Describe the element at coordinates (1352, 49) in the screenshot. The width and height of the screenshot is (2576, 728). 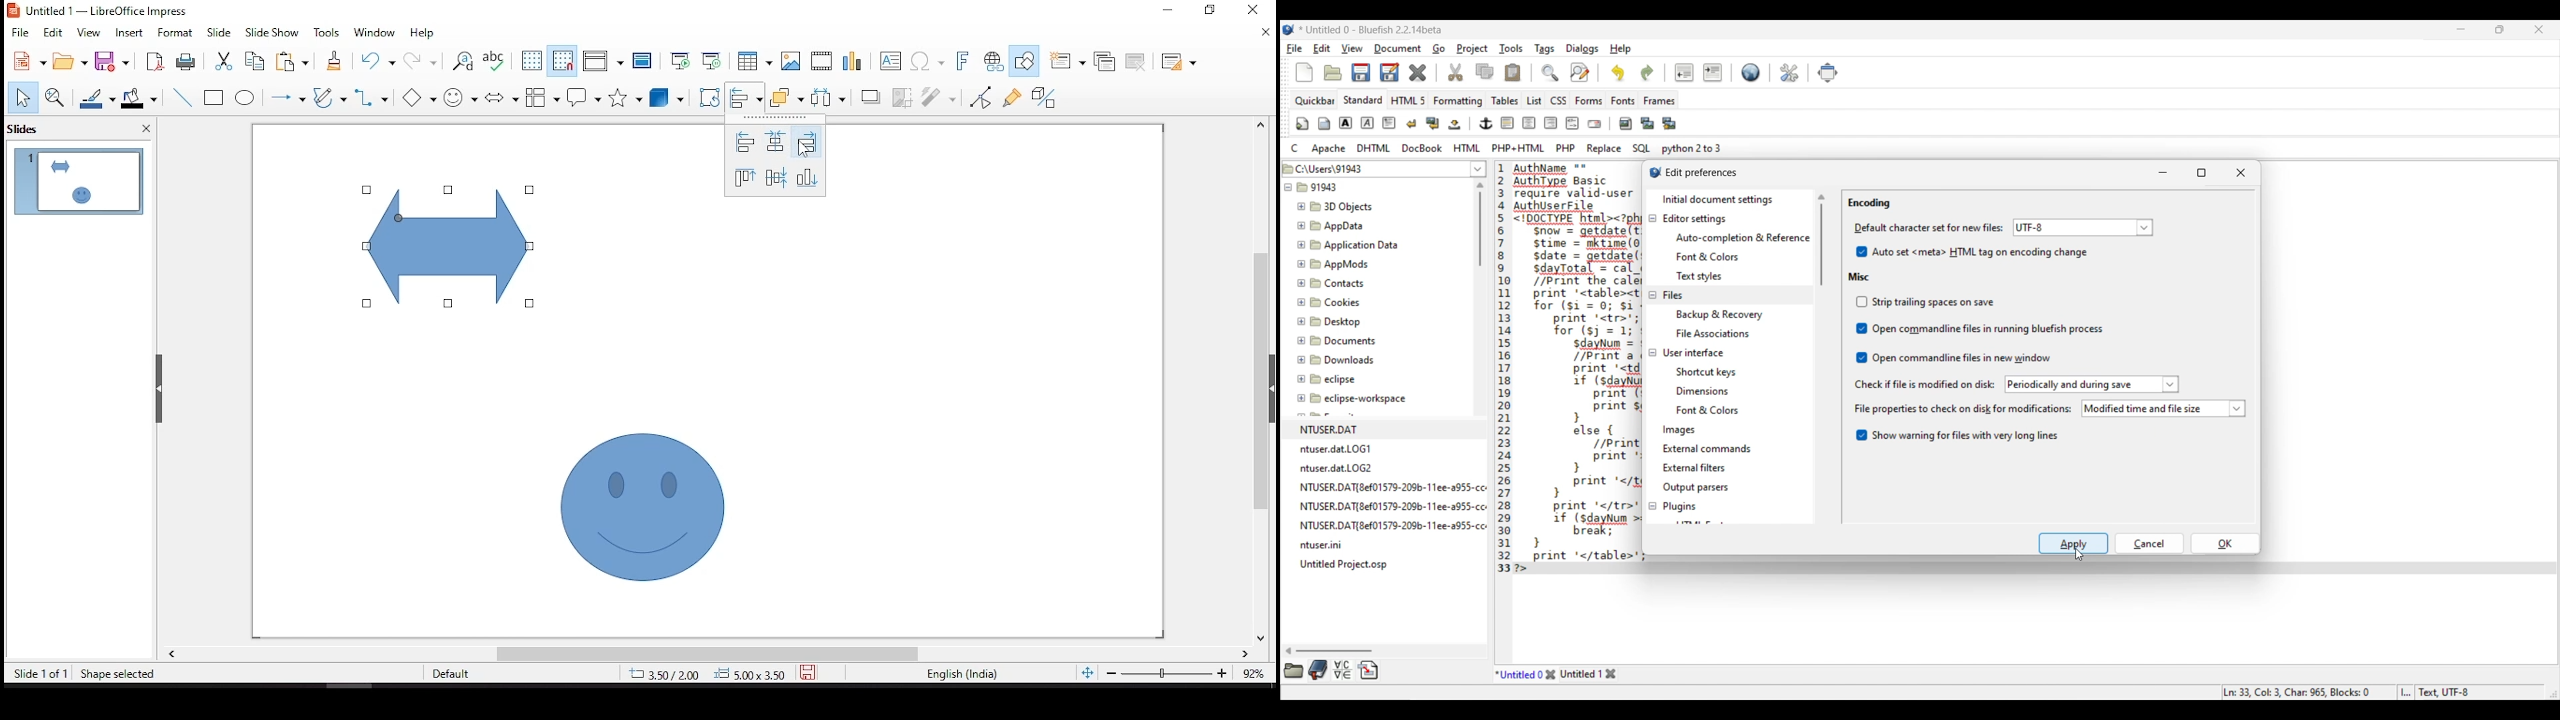
I see `View menu` at that location.